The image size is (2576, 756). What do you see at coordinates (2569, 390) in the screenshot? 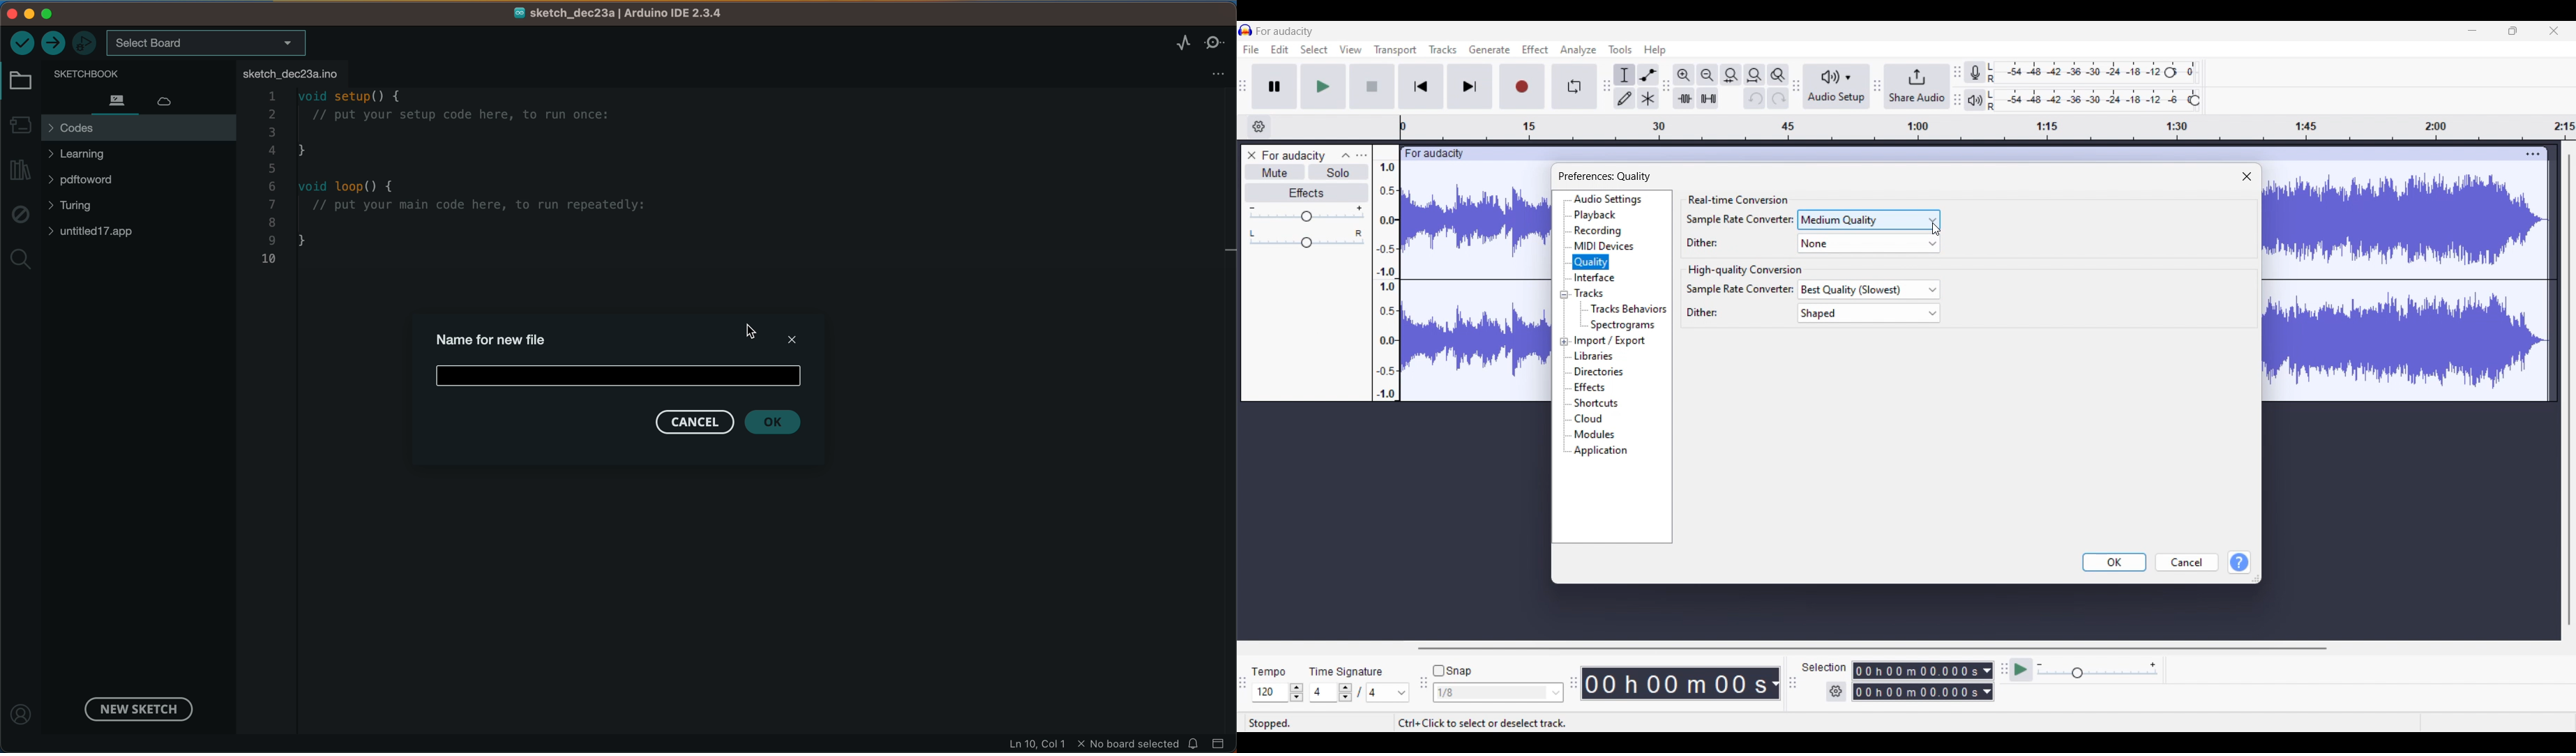
I see `Vertical slide bar` at bounding box center [2569, 390].